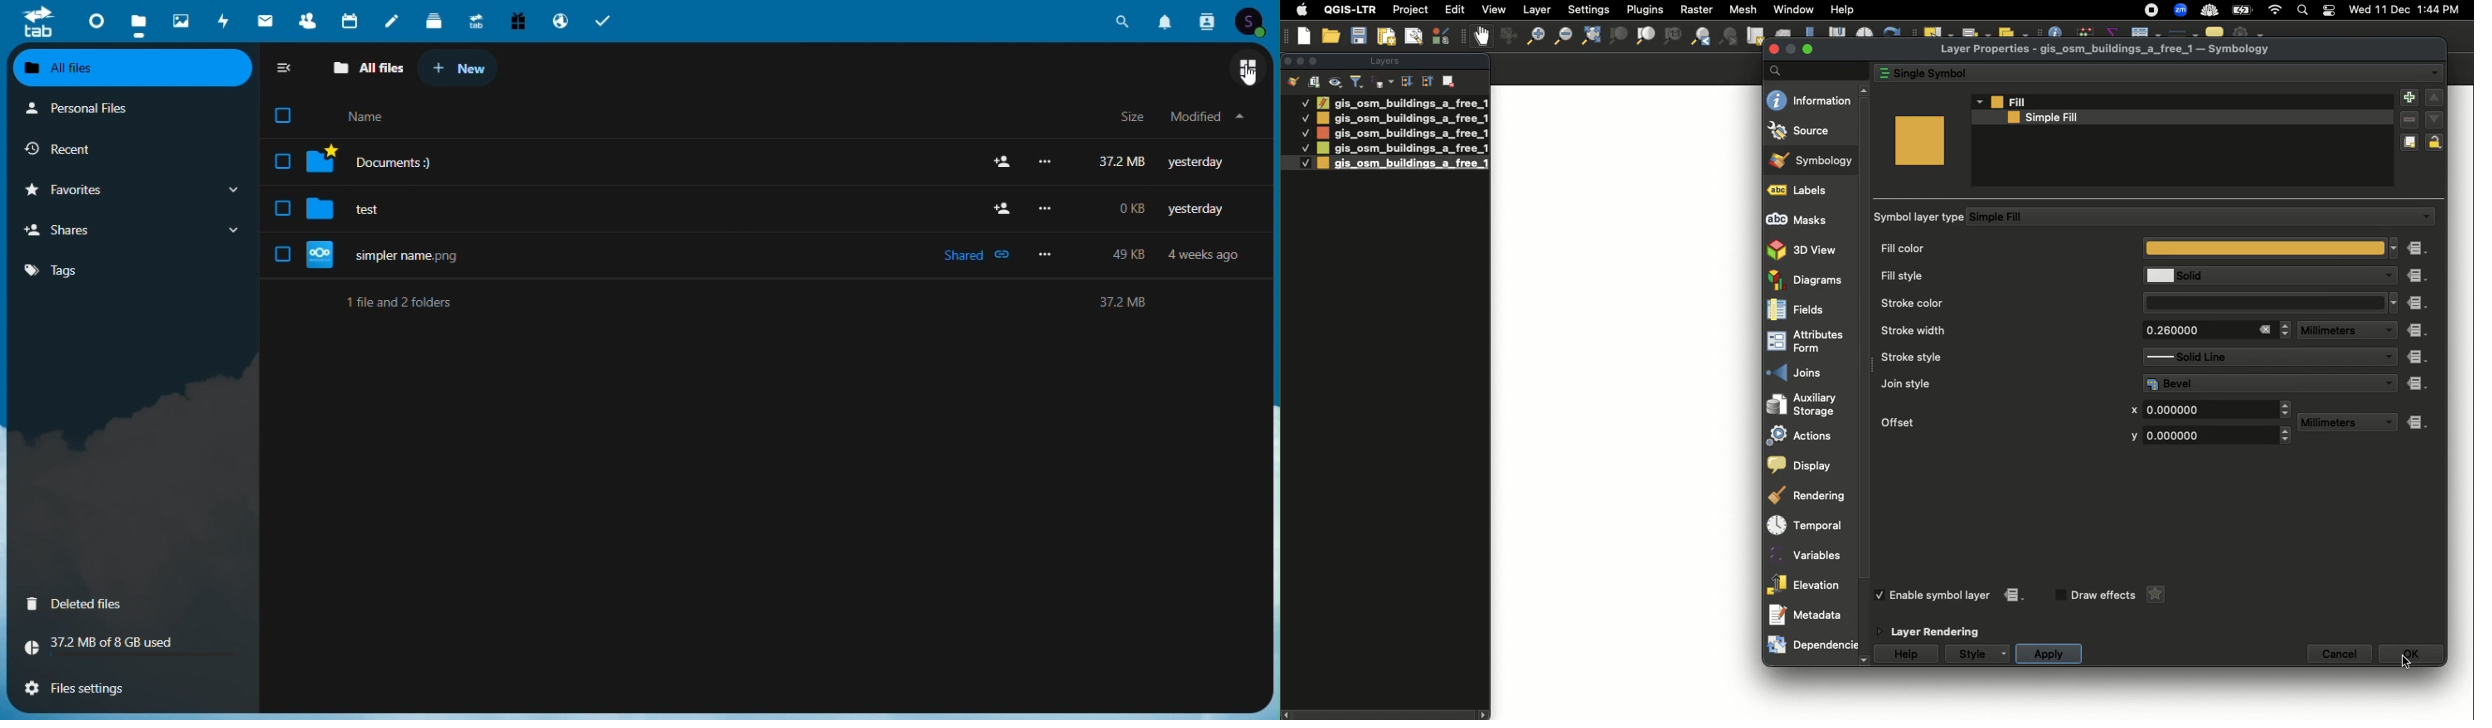  Describe the element at coordinates (752, 208) in the screenshot. I see `test` at that location.